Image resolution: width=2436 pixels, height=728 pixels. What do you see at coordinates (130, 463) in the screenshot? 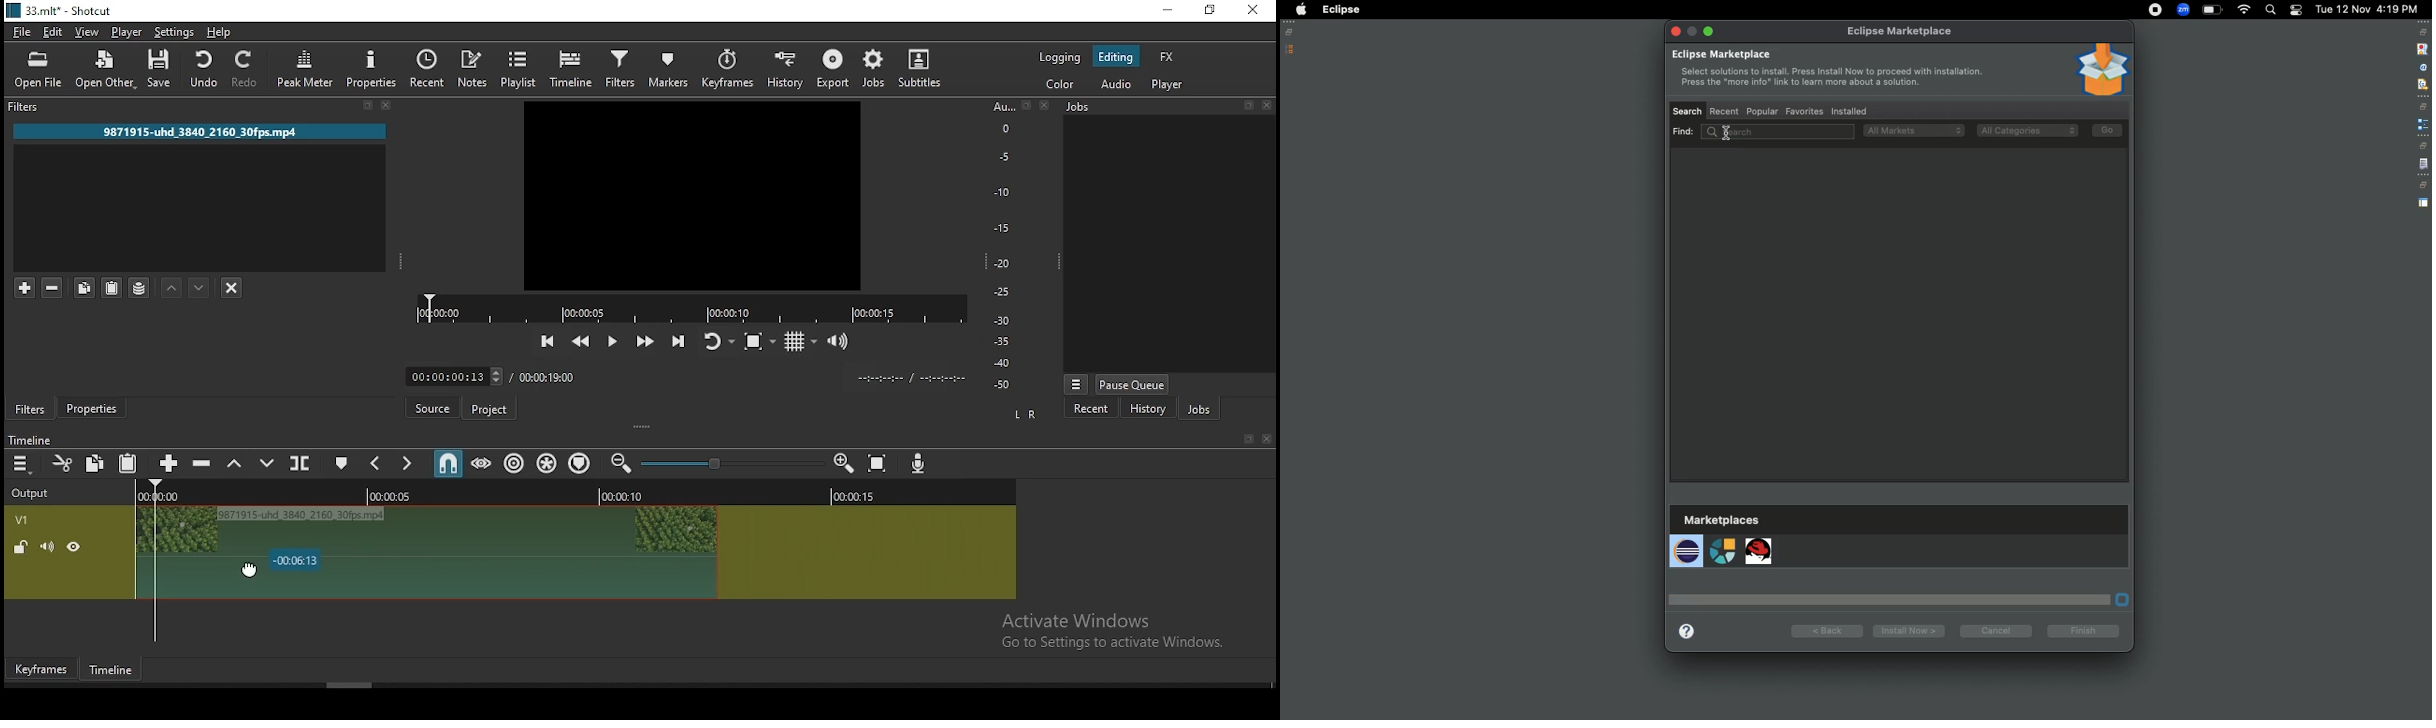
I see `paste` at bounding box center [130, 463].